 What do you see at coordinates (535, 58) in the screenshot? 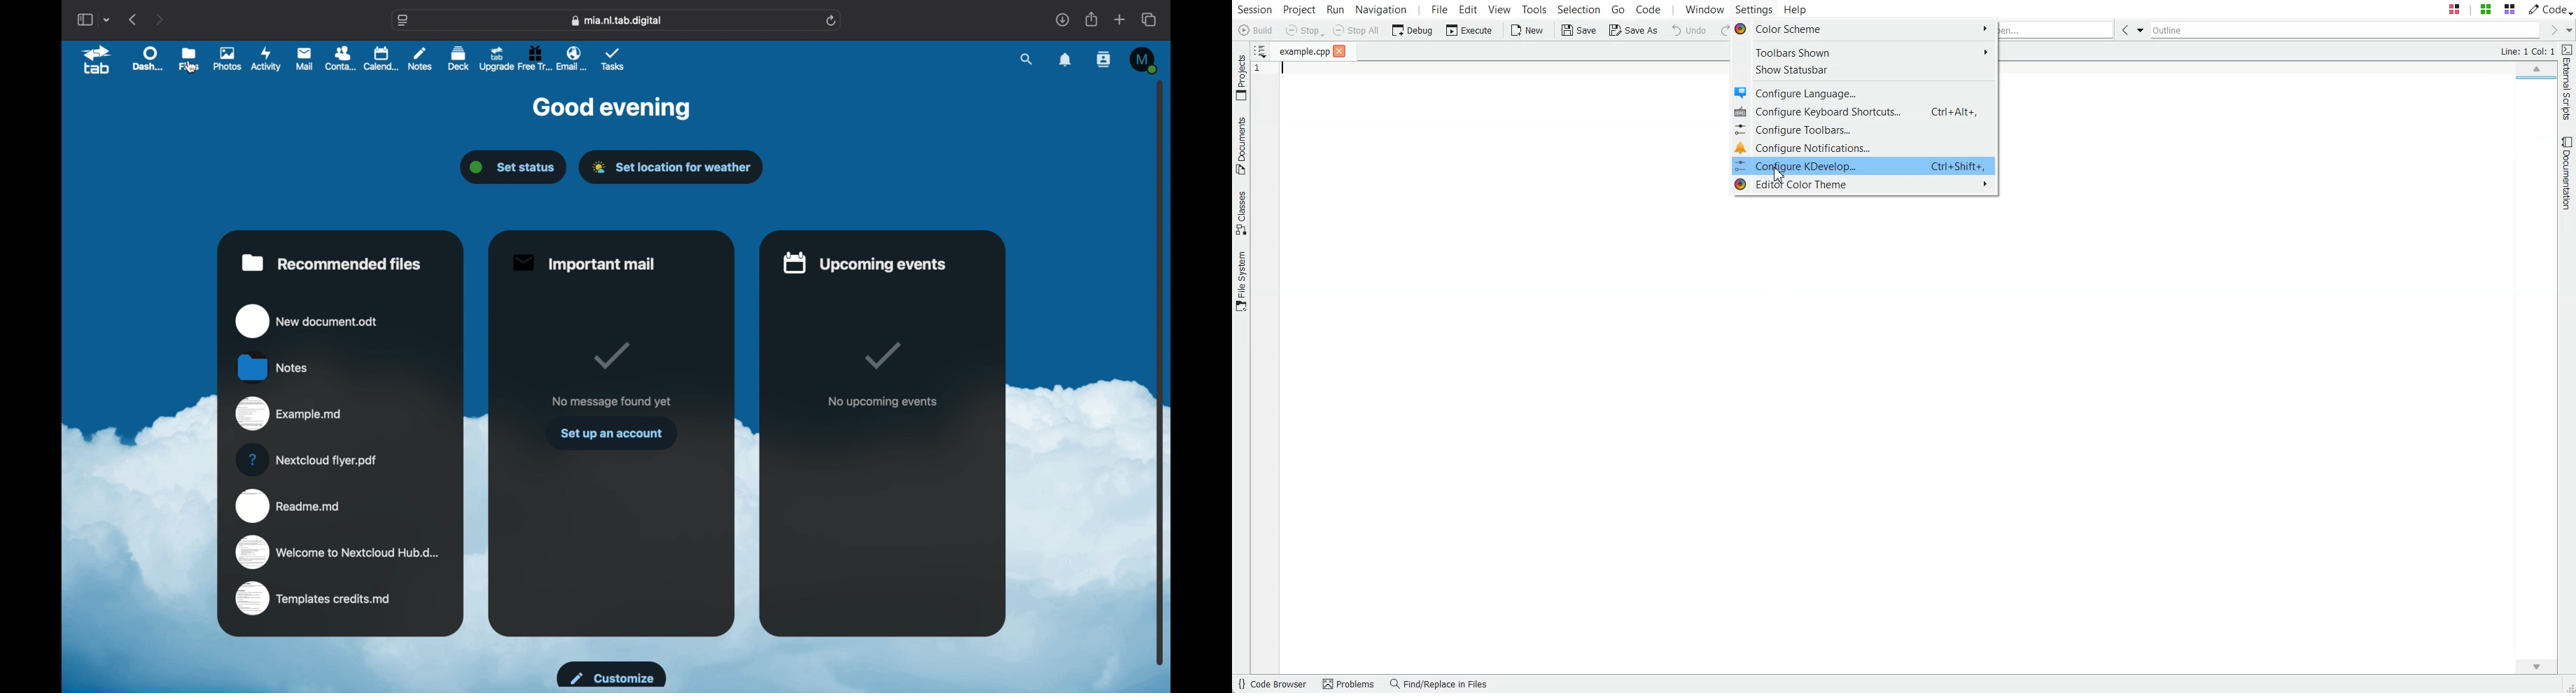
I see `free trial` at bounding box center [535, 58].